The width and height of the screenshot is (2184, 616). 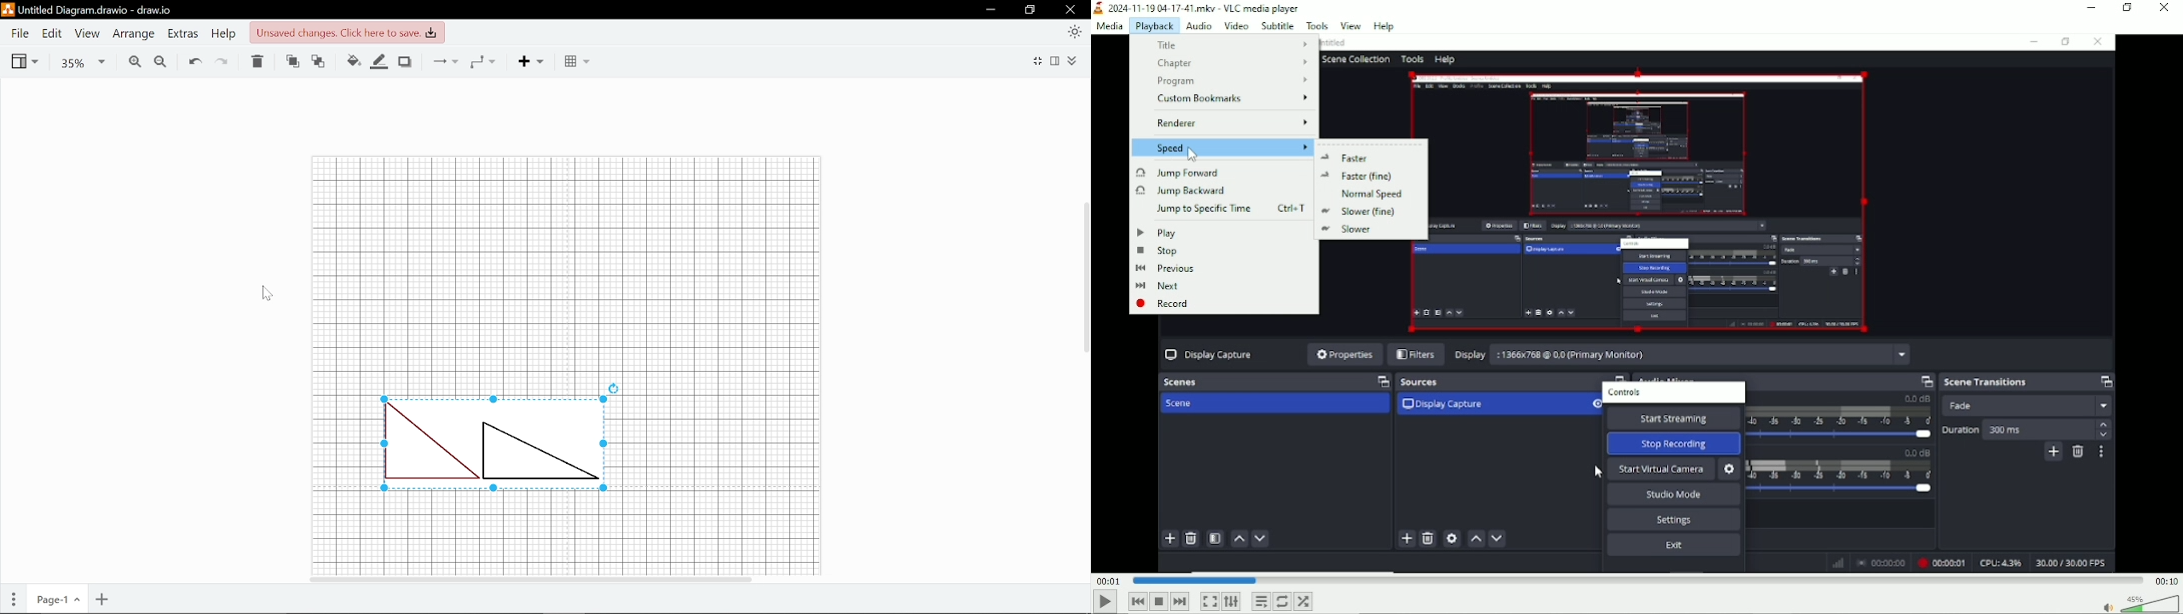 I want to click on total duration, so click(x=2165, y=579).